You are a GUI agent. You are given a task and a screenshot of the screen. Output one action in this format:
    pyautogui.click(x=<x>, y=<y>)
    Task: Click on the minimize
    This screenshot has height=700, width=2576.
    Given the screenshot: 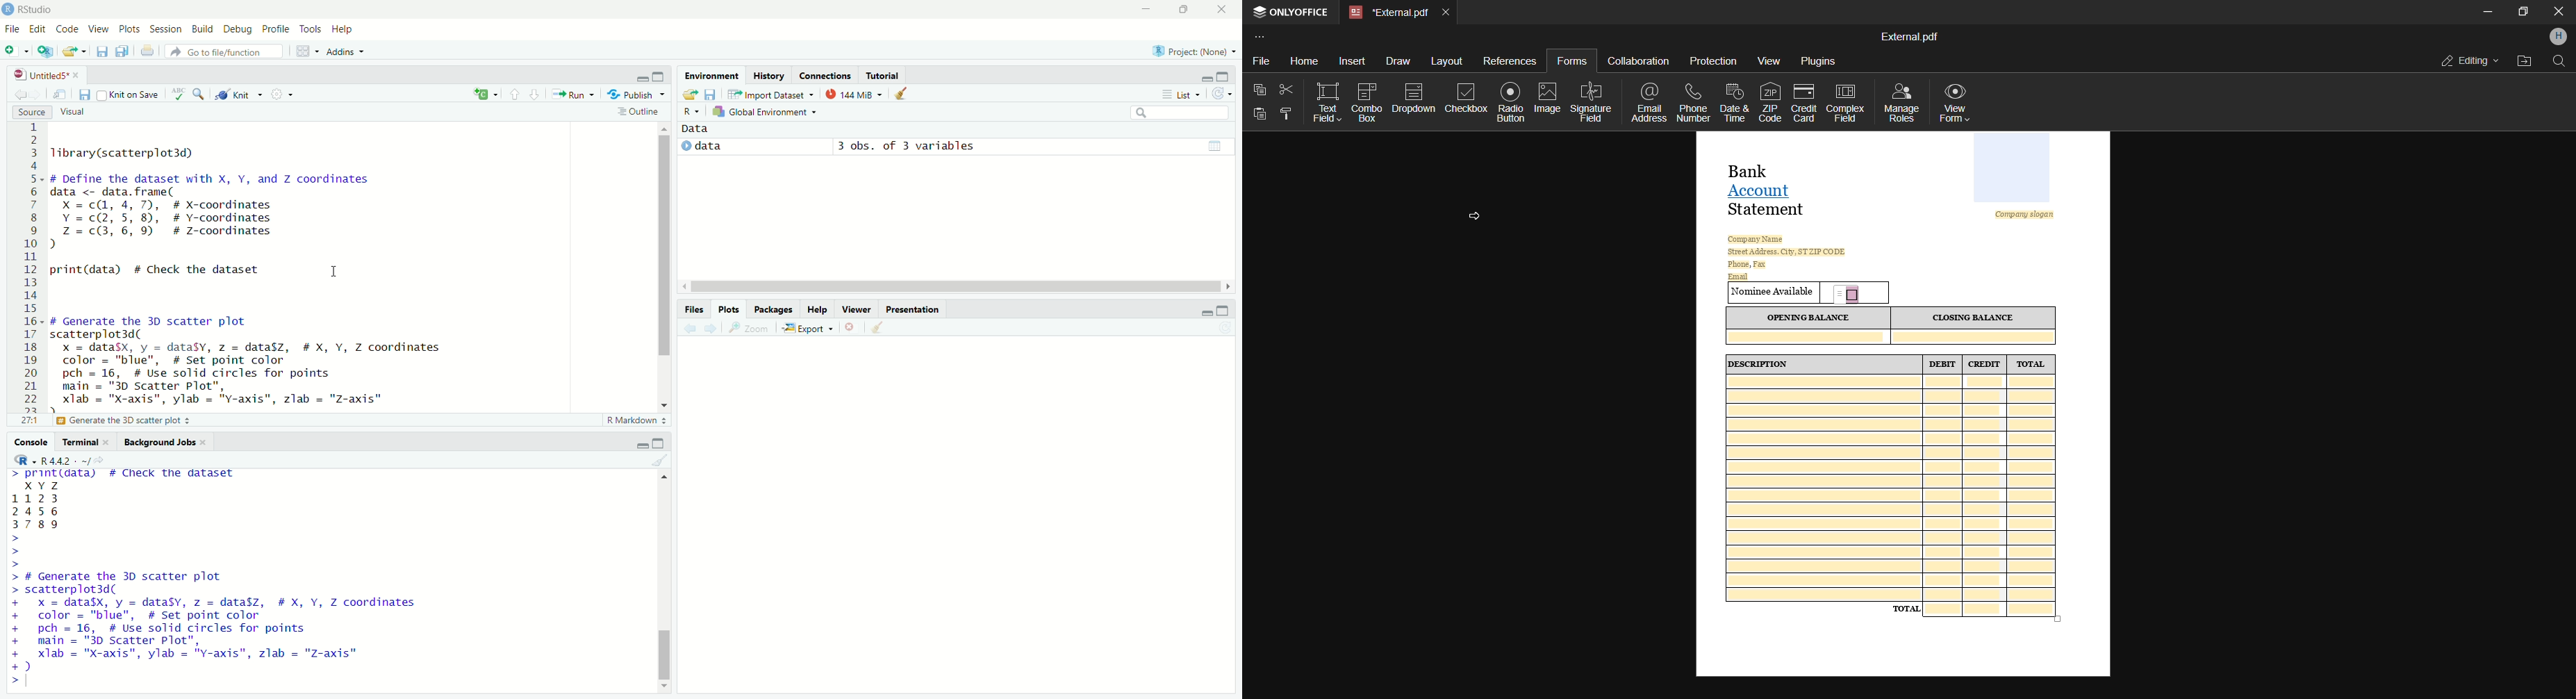 What is the action you would take?
    pyautogui.click(x=1203, y=311)
    